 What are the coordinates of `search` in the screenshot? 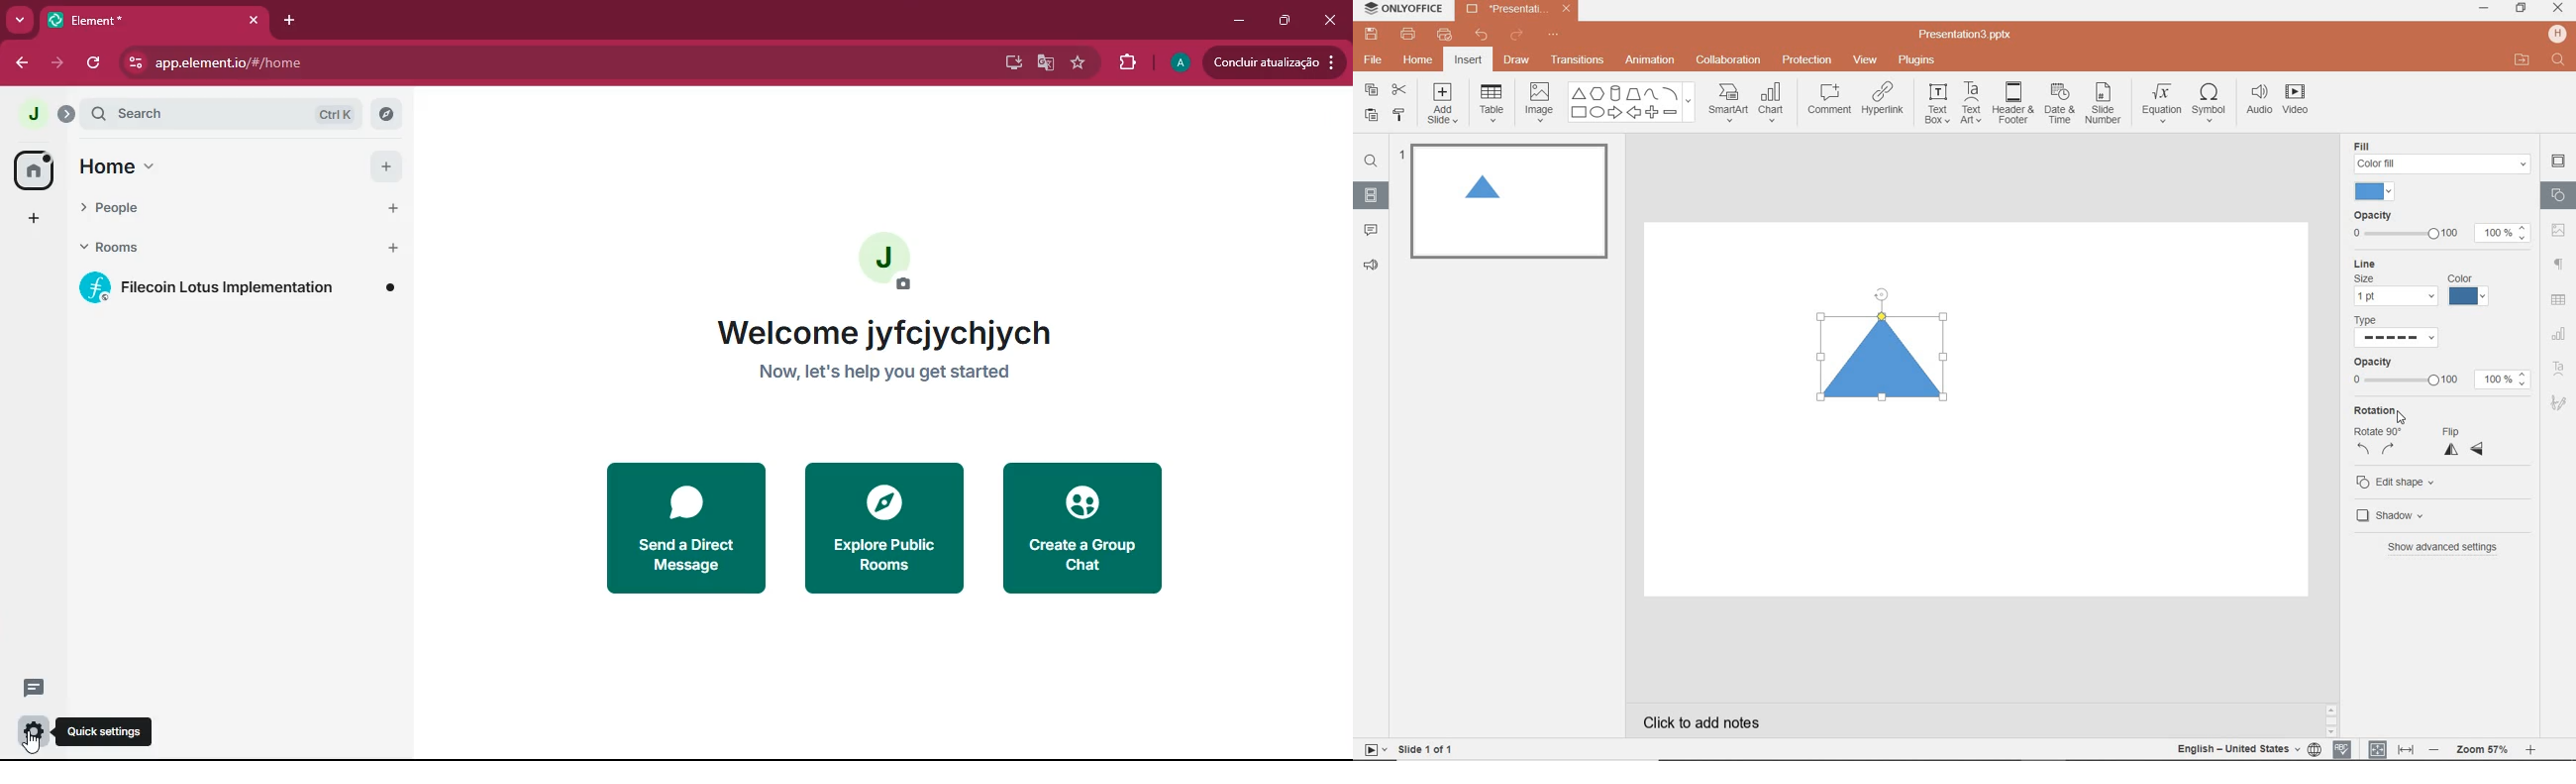 It's located at (179, 114).